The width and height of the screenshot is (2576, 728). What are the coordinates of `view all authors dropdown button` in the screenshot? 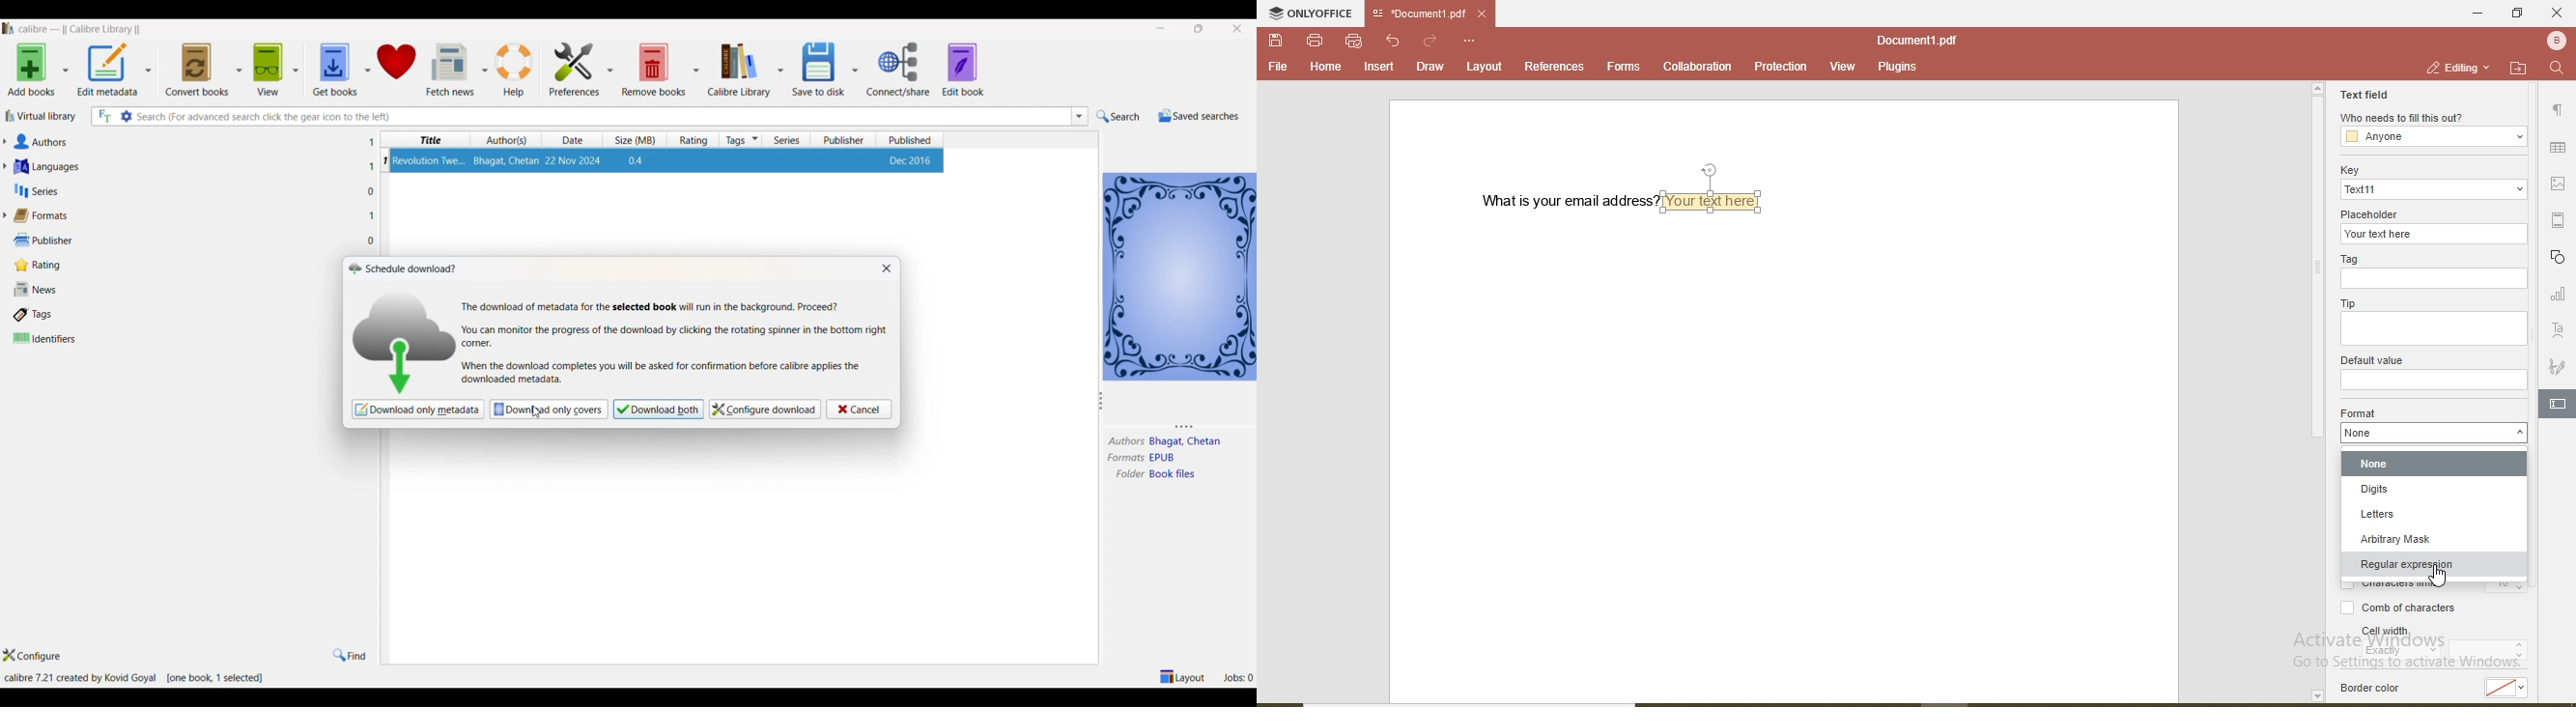 It's located at (8, 141).